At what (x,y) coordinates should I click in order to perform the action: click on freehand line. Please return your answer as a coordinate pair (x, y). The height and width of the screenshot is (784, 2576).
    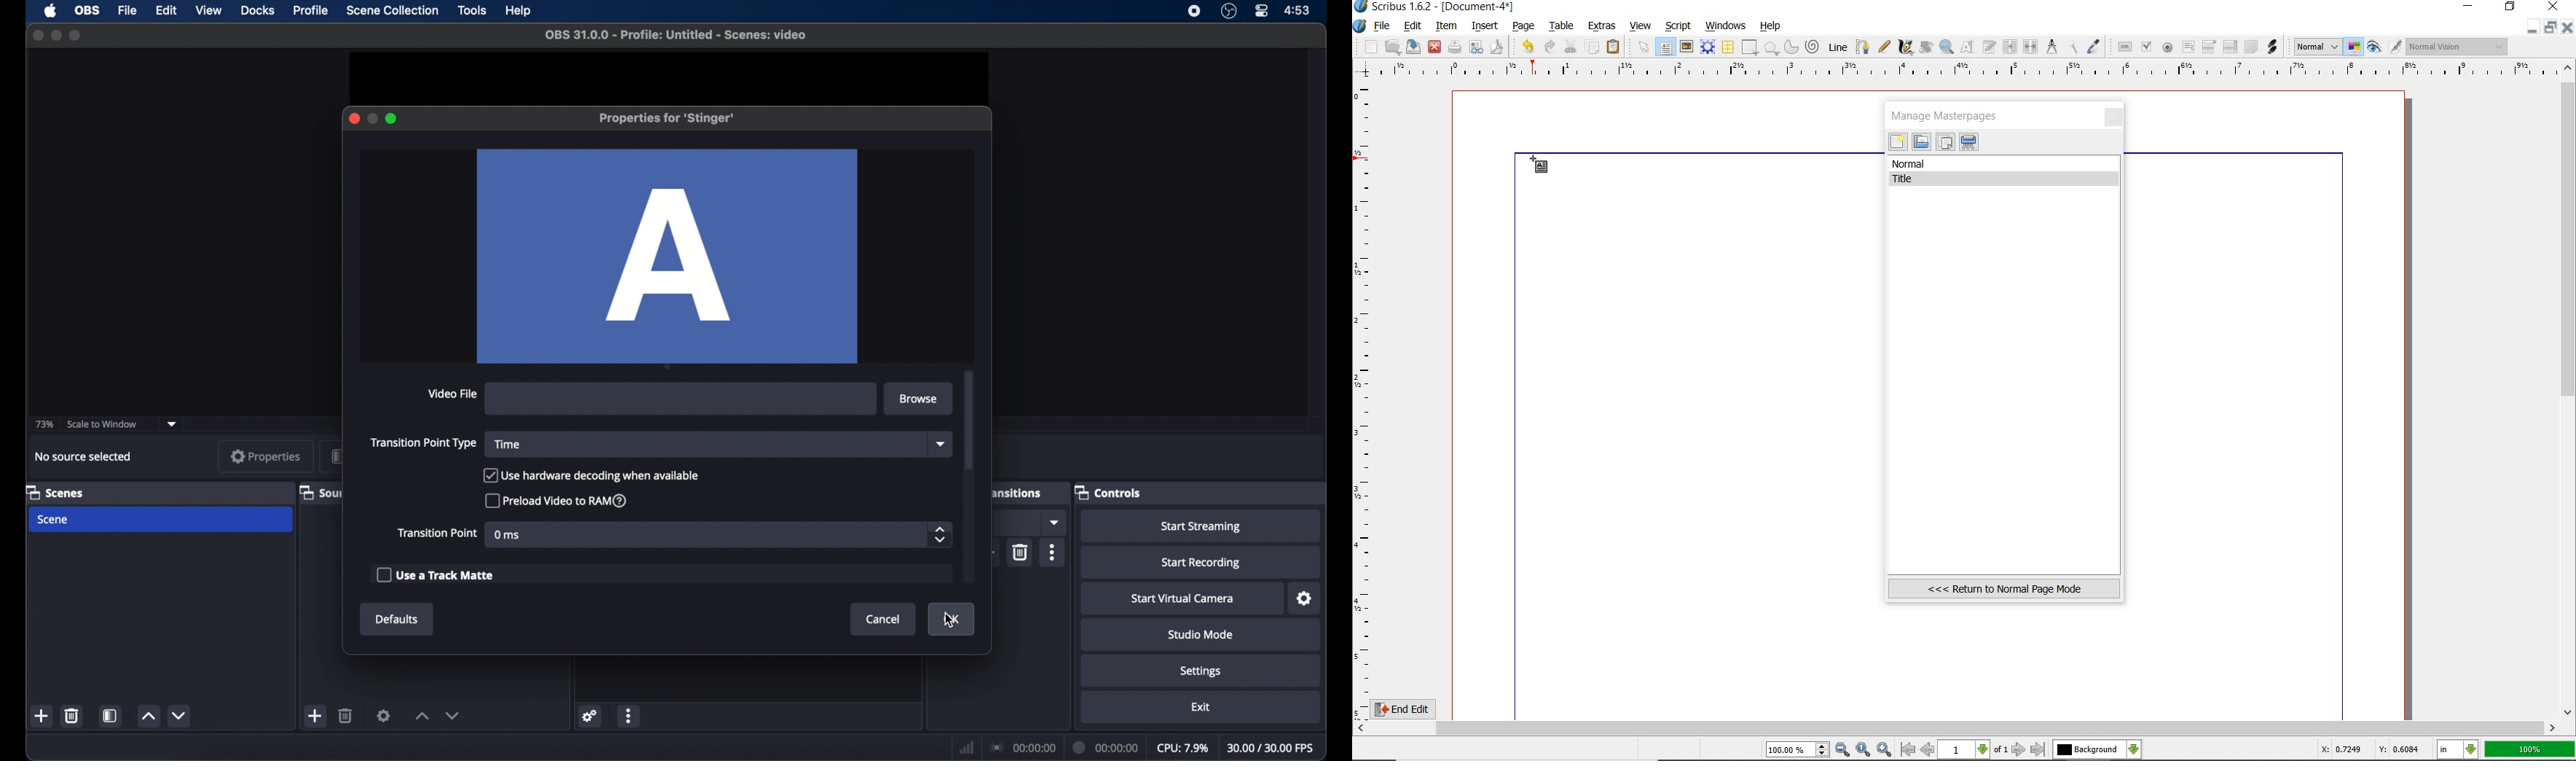
    Looking at the image, I should click on (1882, 47).